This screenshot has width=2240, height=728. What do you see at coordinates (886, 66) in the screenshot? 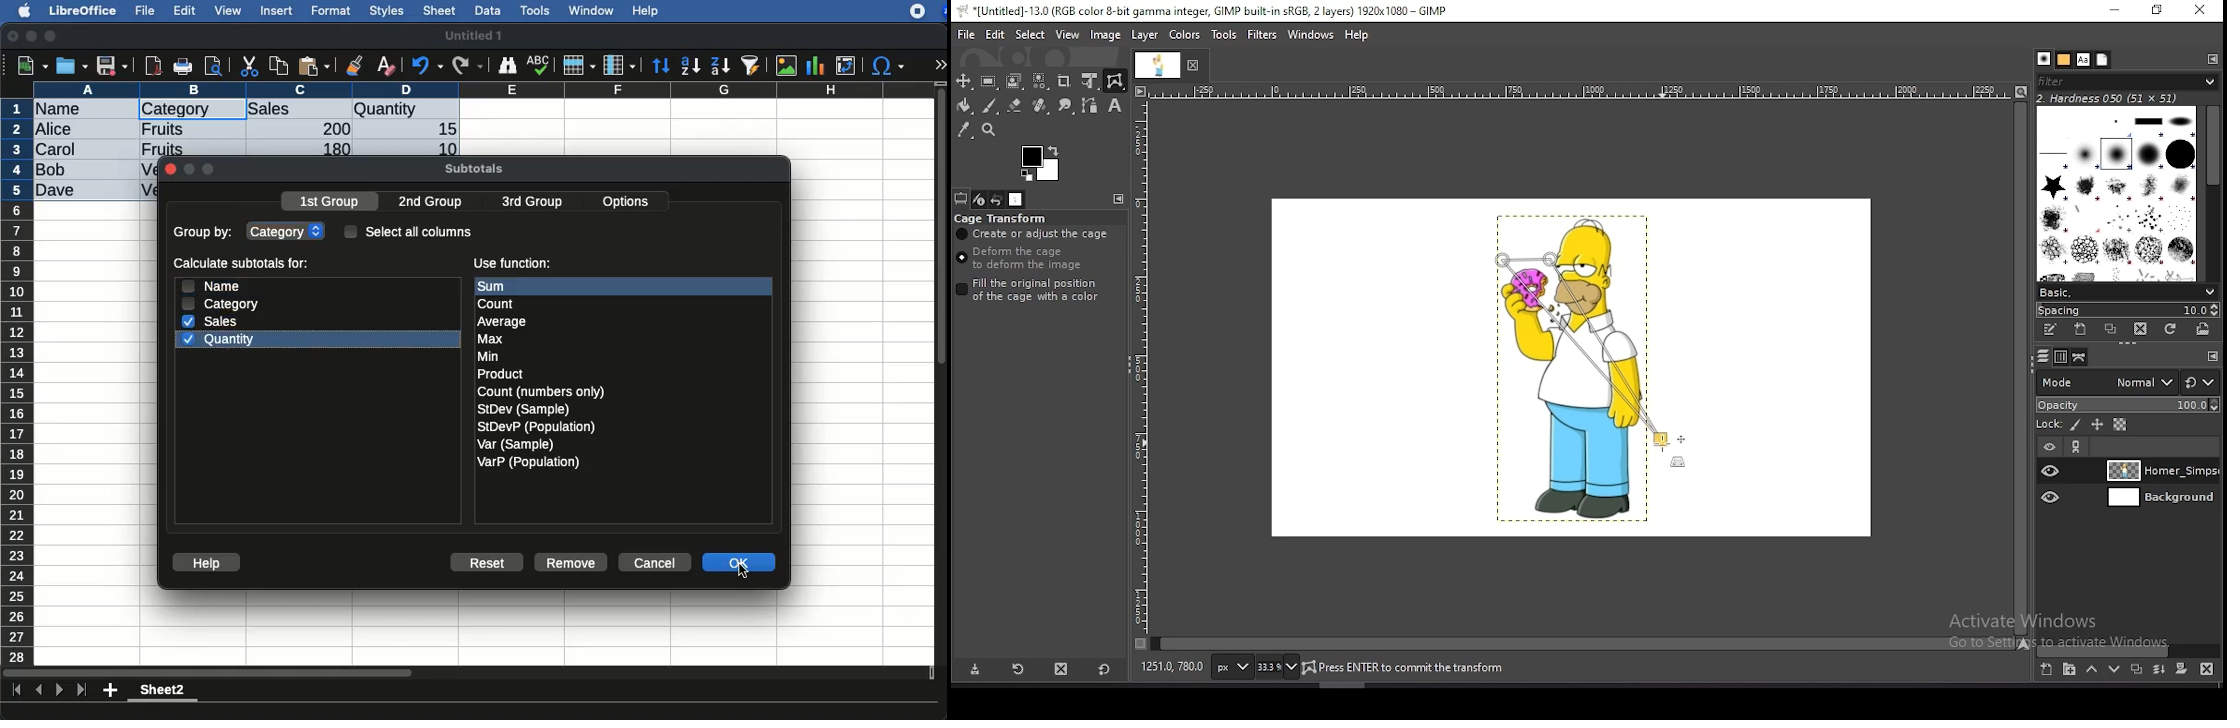
I see `special characters` at bounding box center [886, 66].